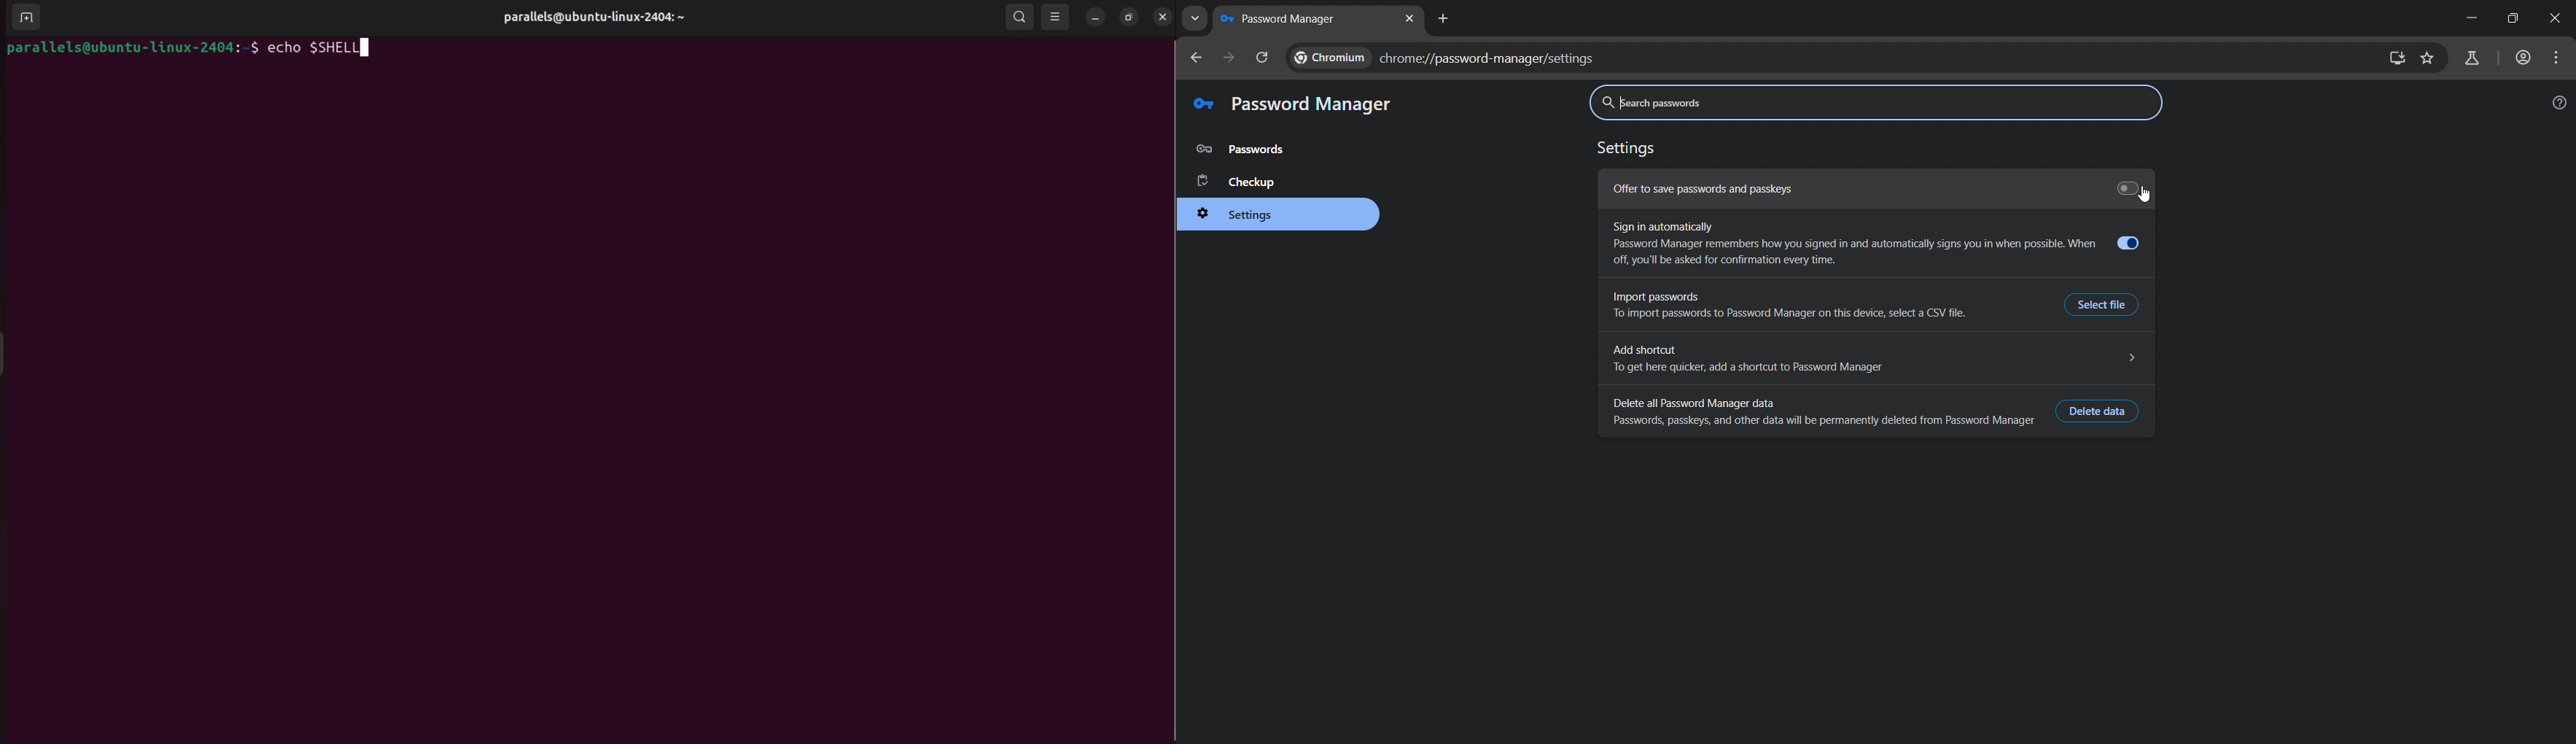 The width and height of the screenshot is (2576, 756). I want to click on pralllels userspace, so click(588, 19).